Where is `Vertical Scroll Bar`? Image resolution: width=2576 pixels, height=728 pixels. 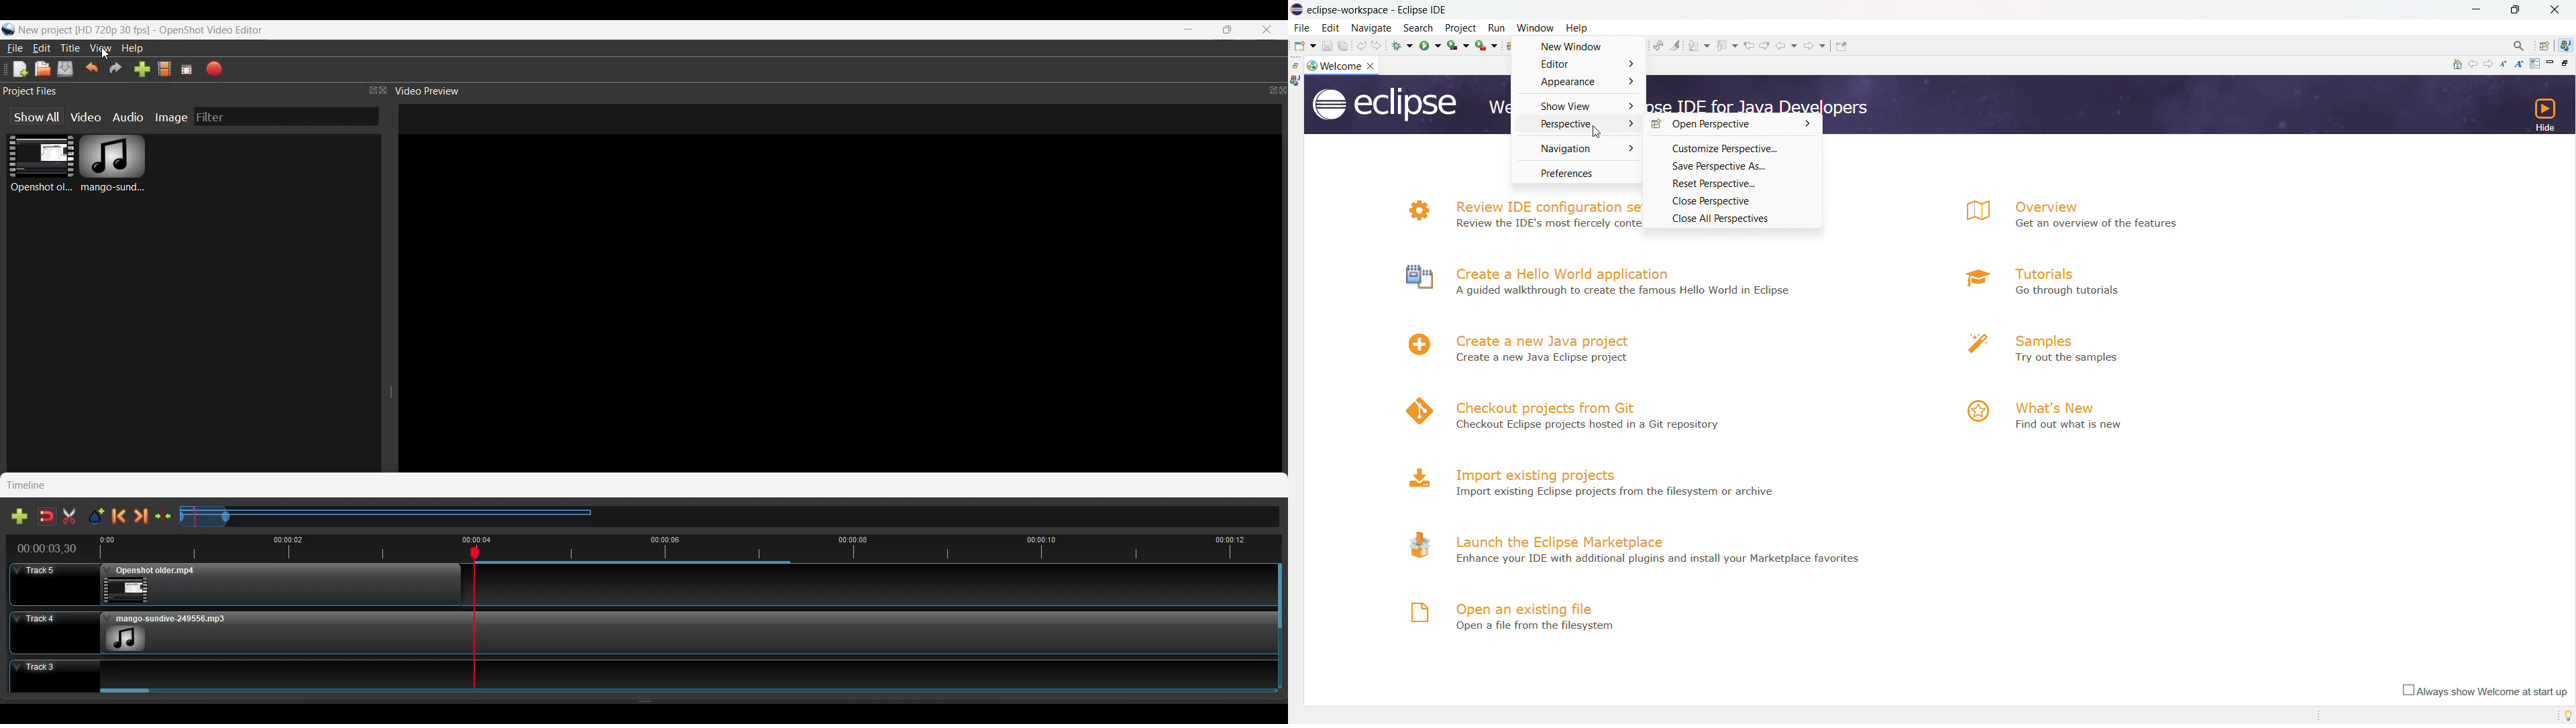 Vertical Scroll Bar is located at coordinates (1279, 624).